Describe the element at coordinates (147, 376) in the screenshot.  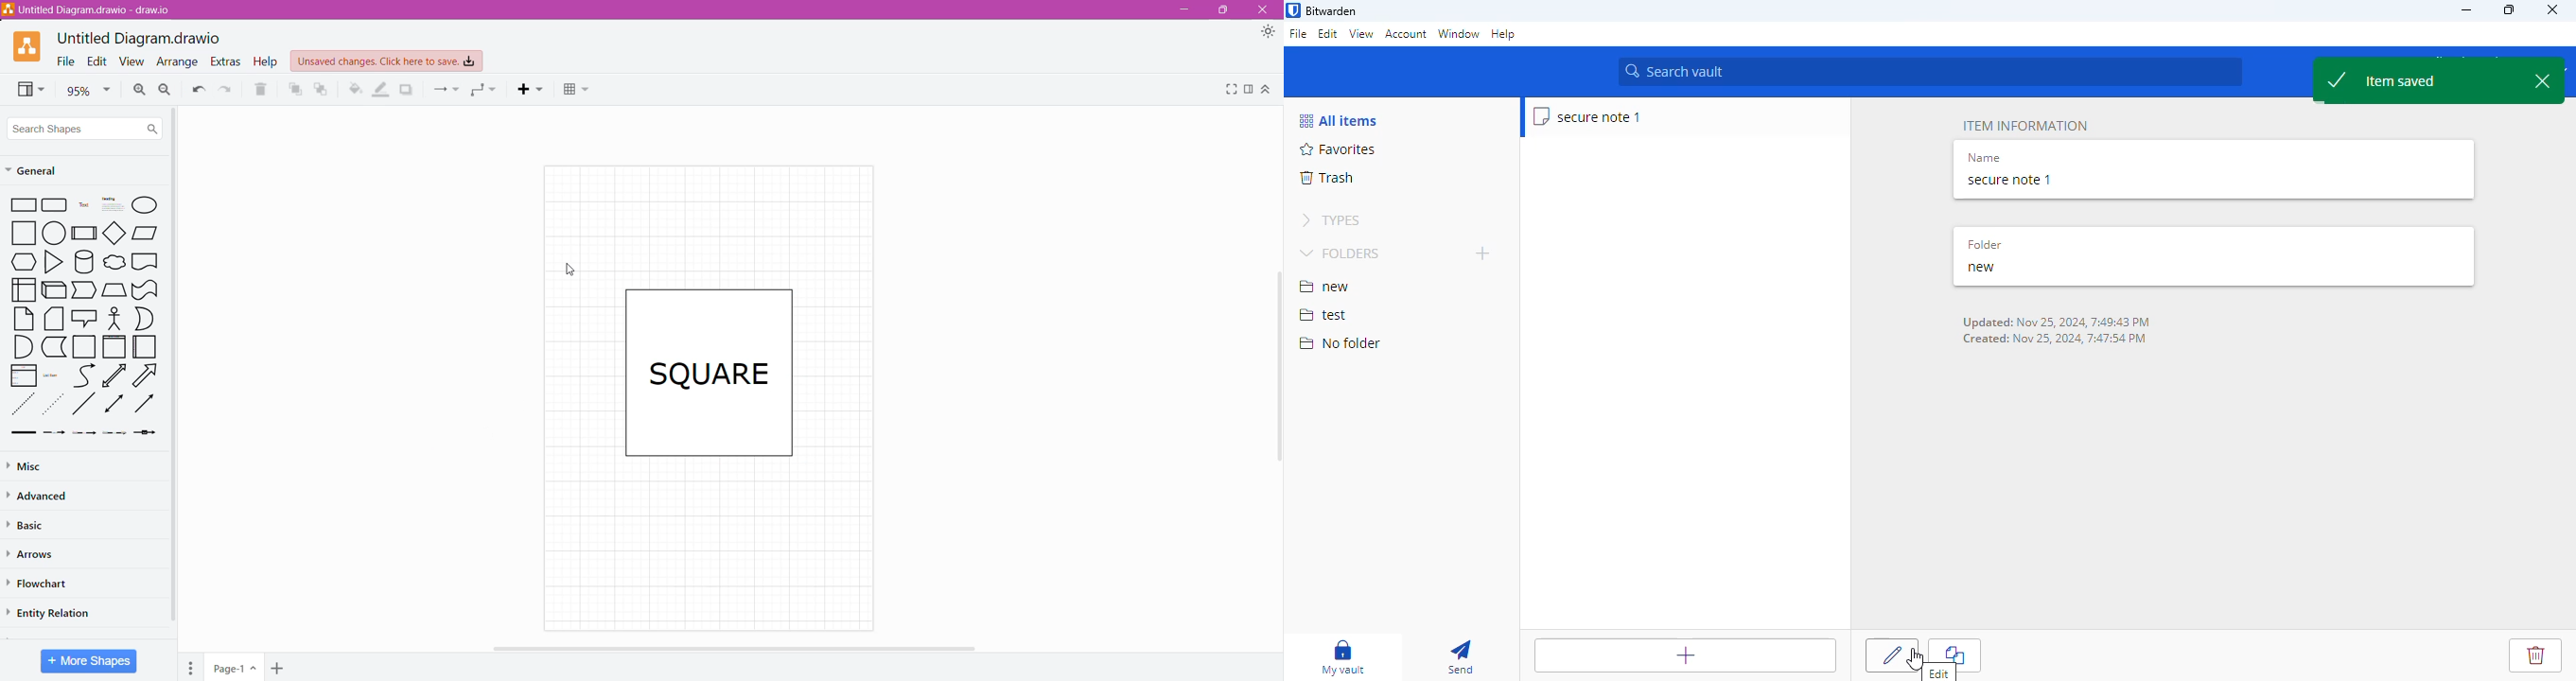
I see `Right Diagonal Arrow ` at that location.